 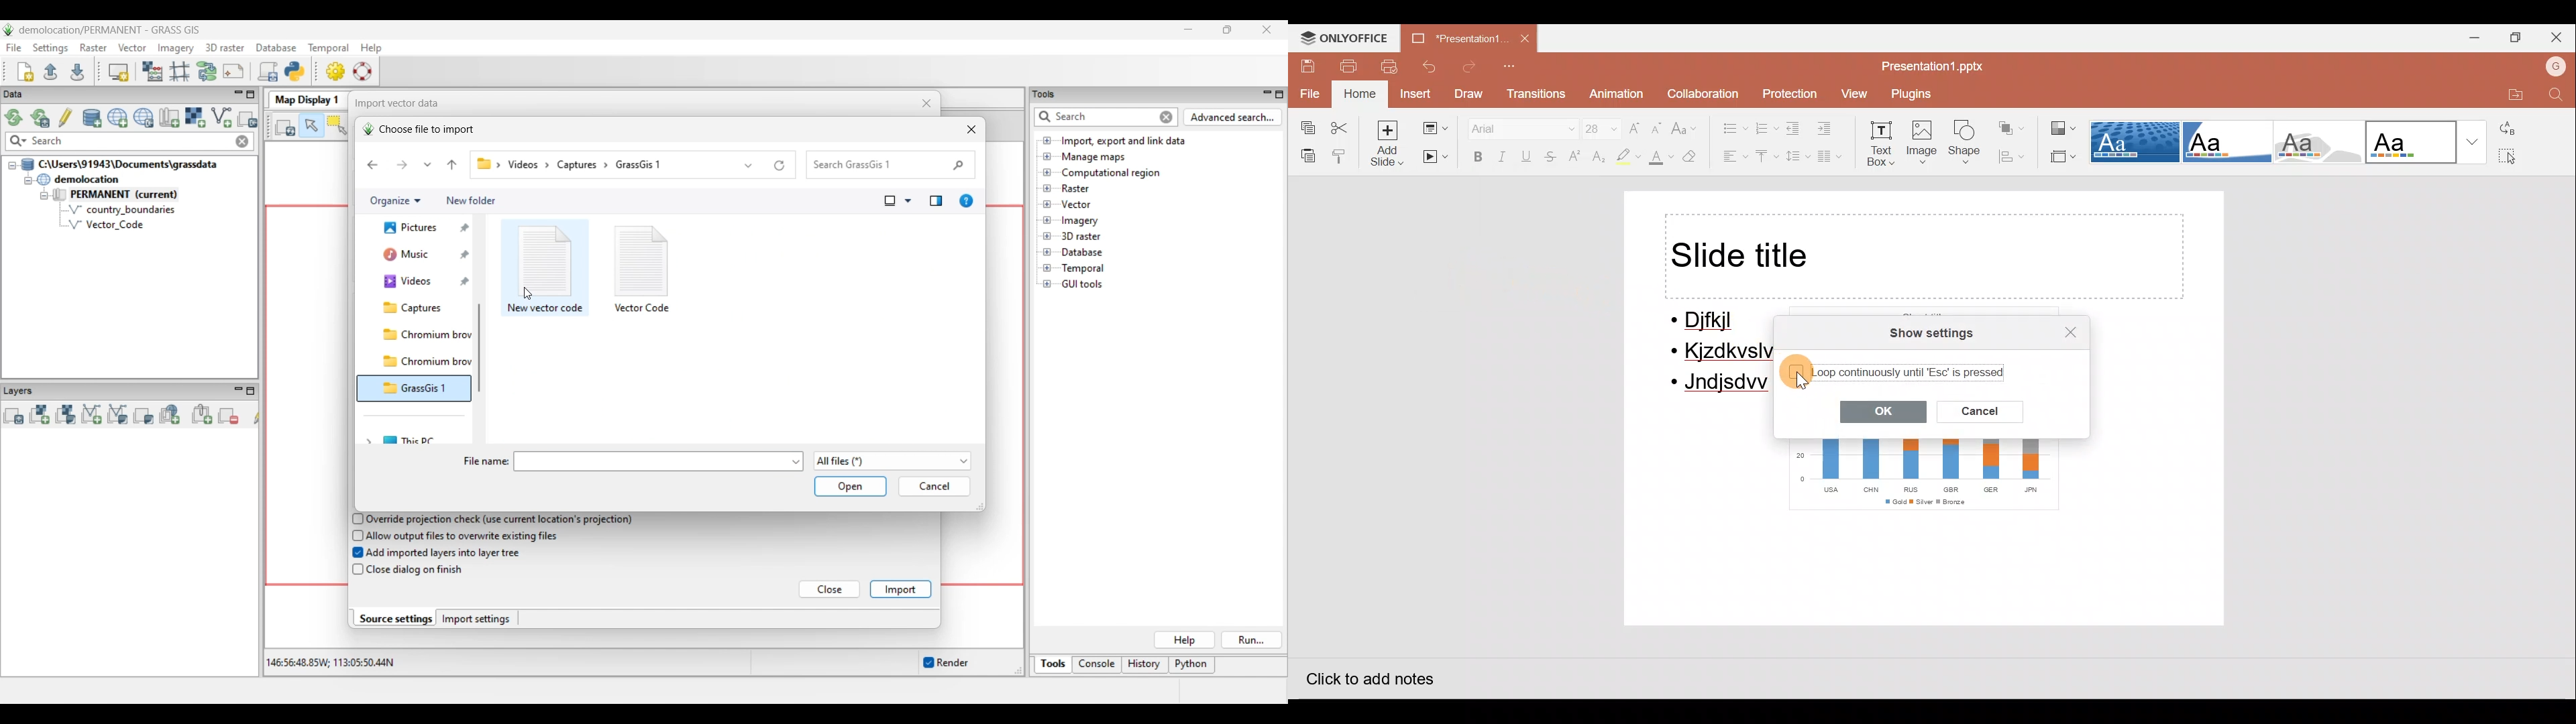 What do you see at coordinates (1721, 353) in the screenshot?
I see `Kjzdkvslv` at bounding box center [1721, 353].